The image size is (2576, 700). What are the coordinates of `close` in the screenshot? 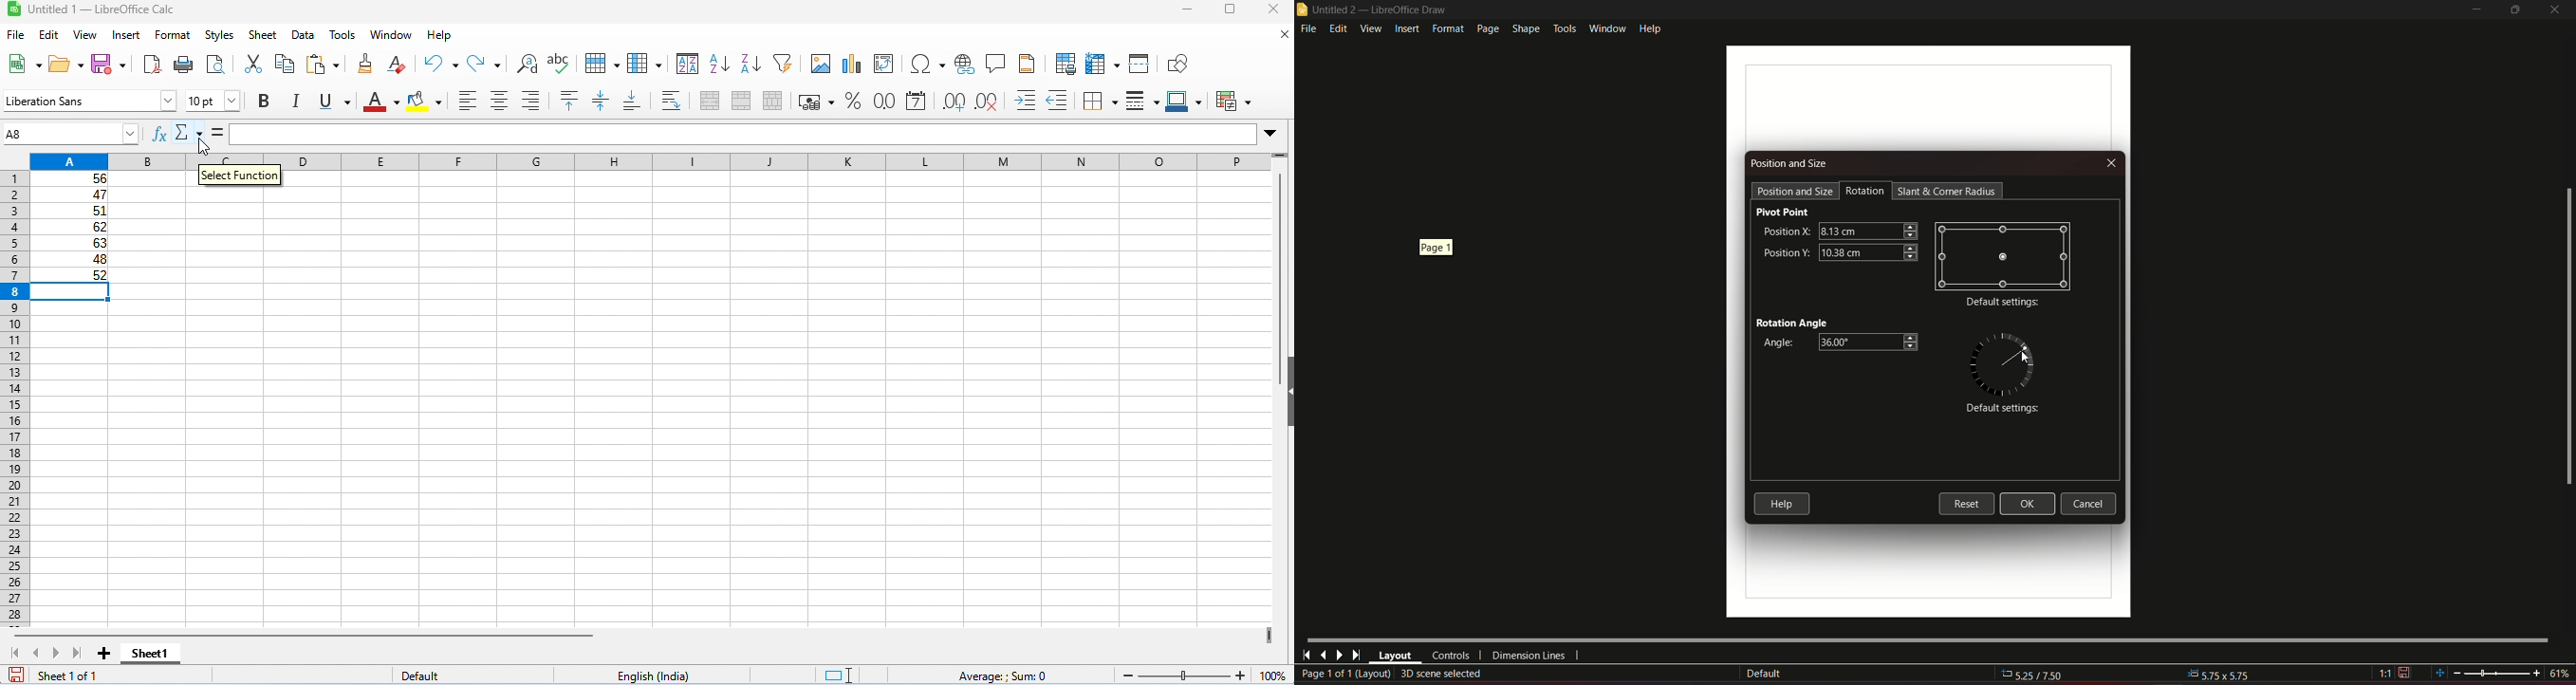 It's located at (1282, 35).